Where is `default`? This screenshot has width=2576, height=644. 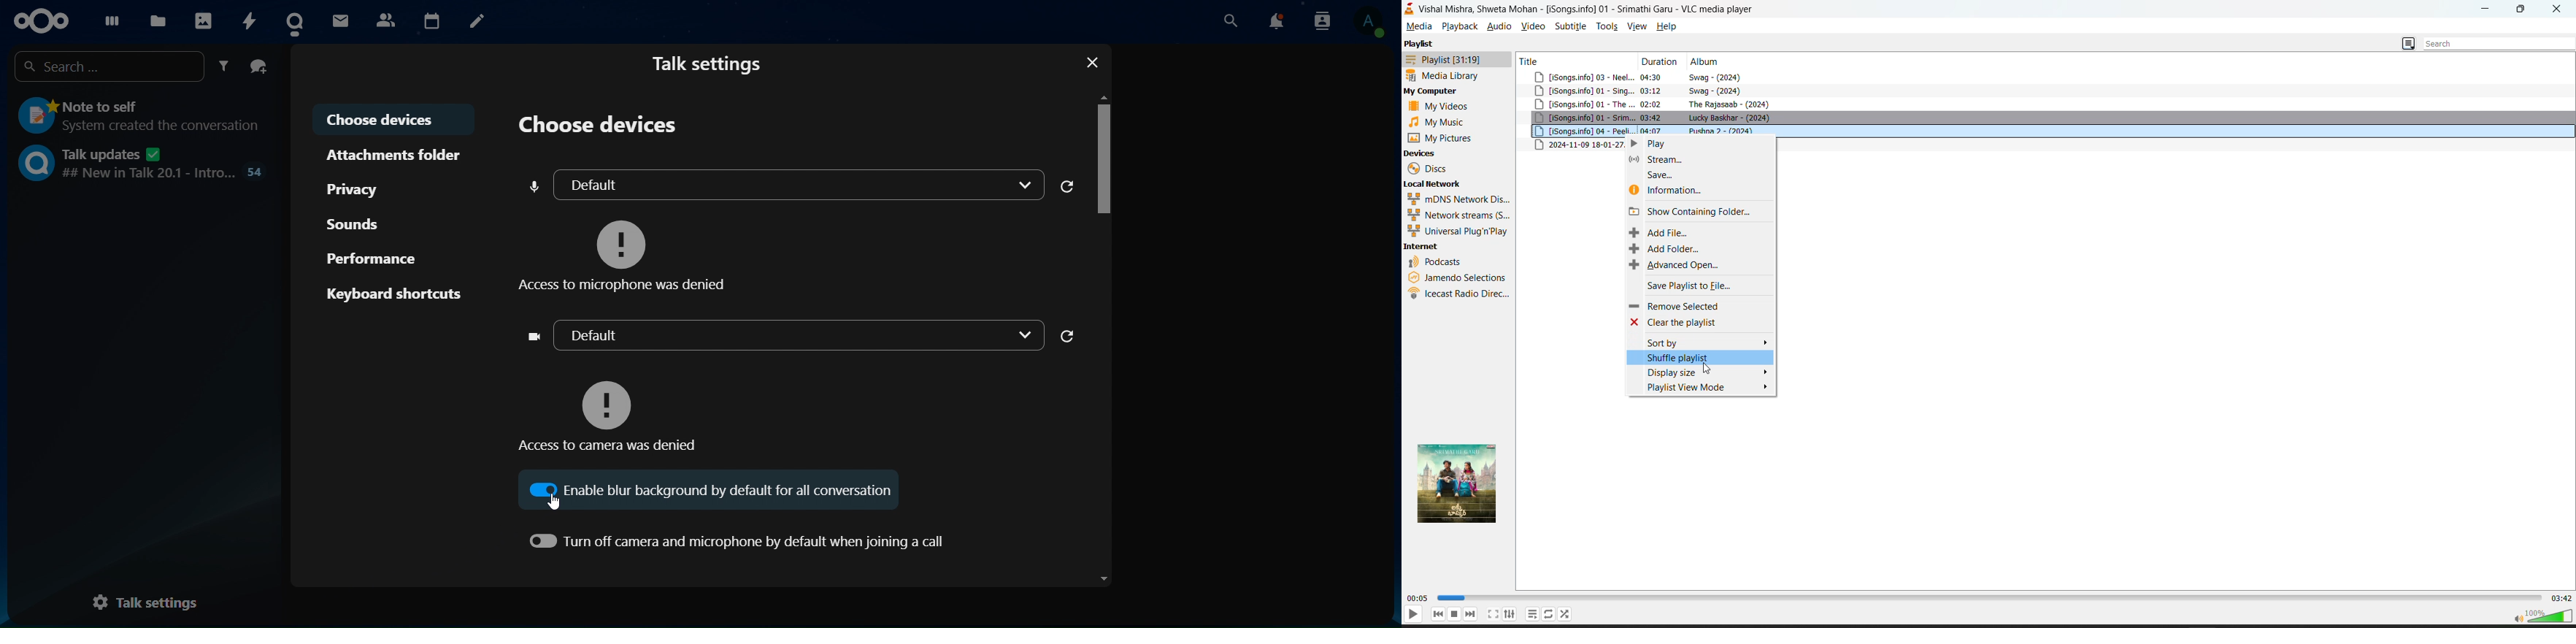 default is located at coordinates (781, 183).